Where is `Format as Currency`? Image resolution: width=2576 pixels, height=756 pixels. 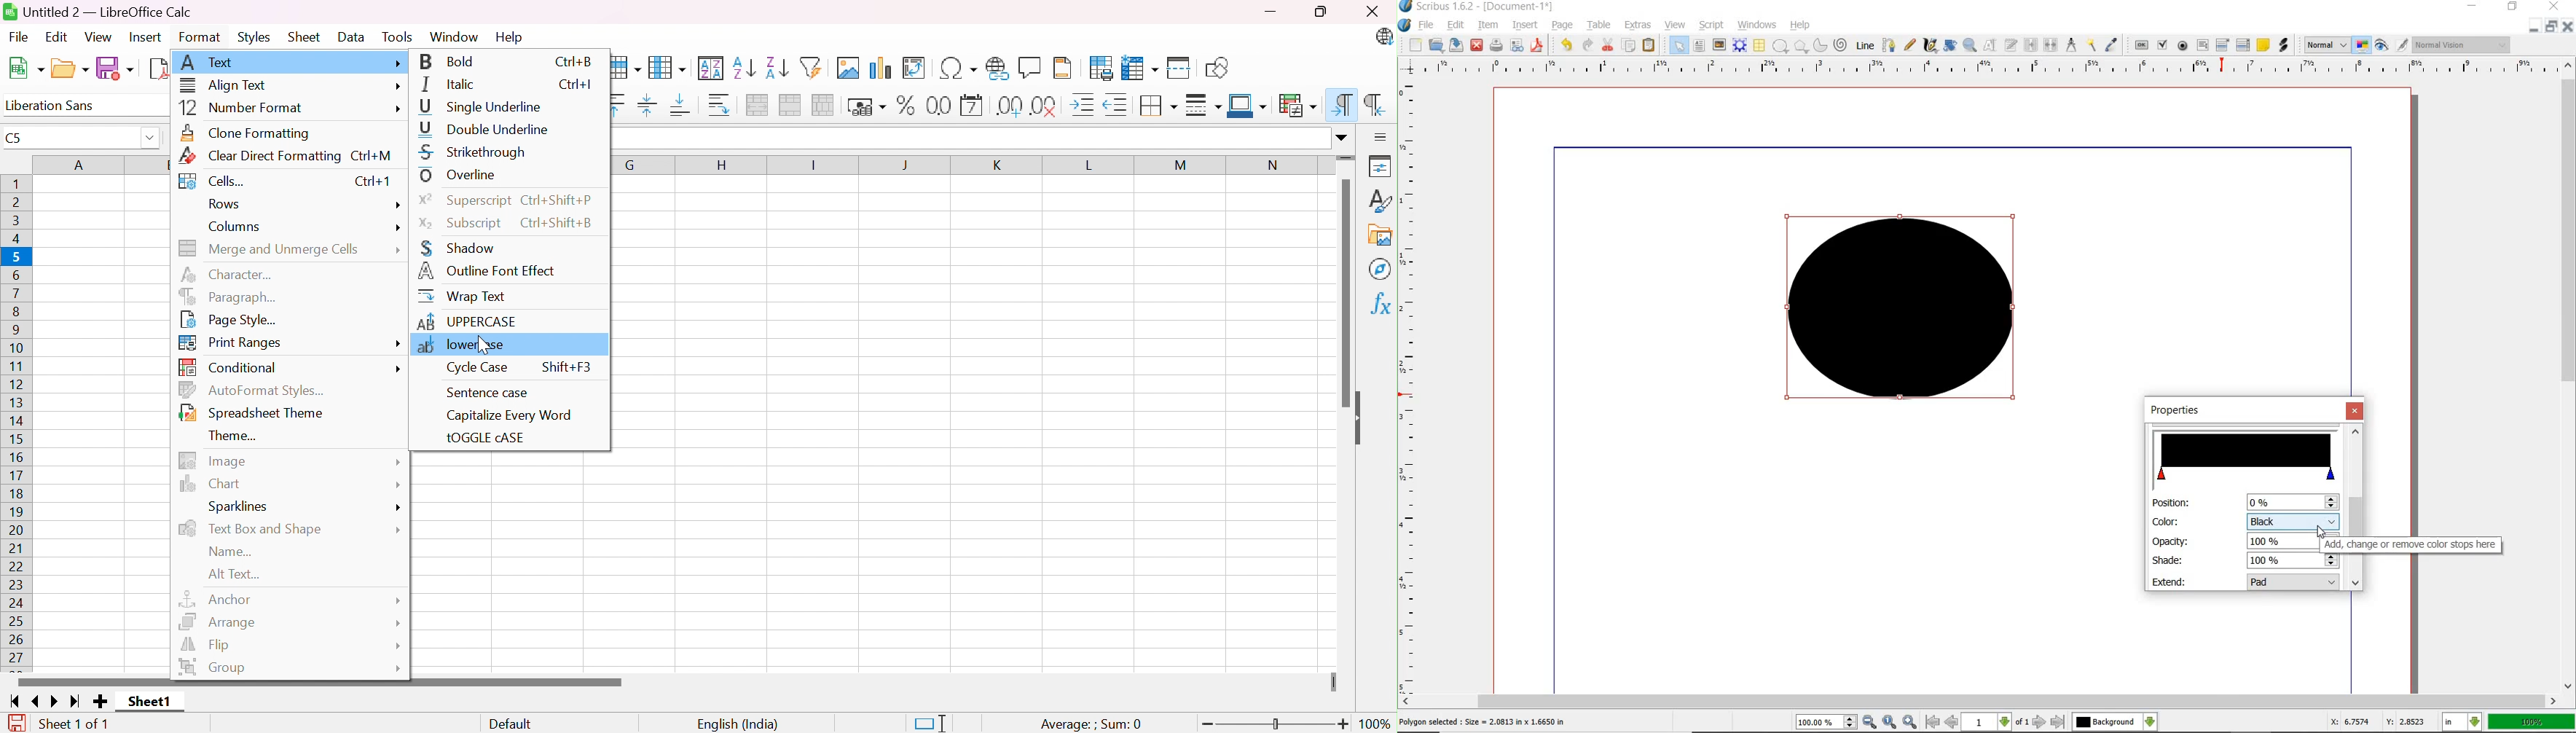 Format as Currency is located at coordinates (867, 106).